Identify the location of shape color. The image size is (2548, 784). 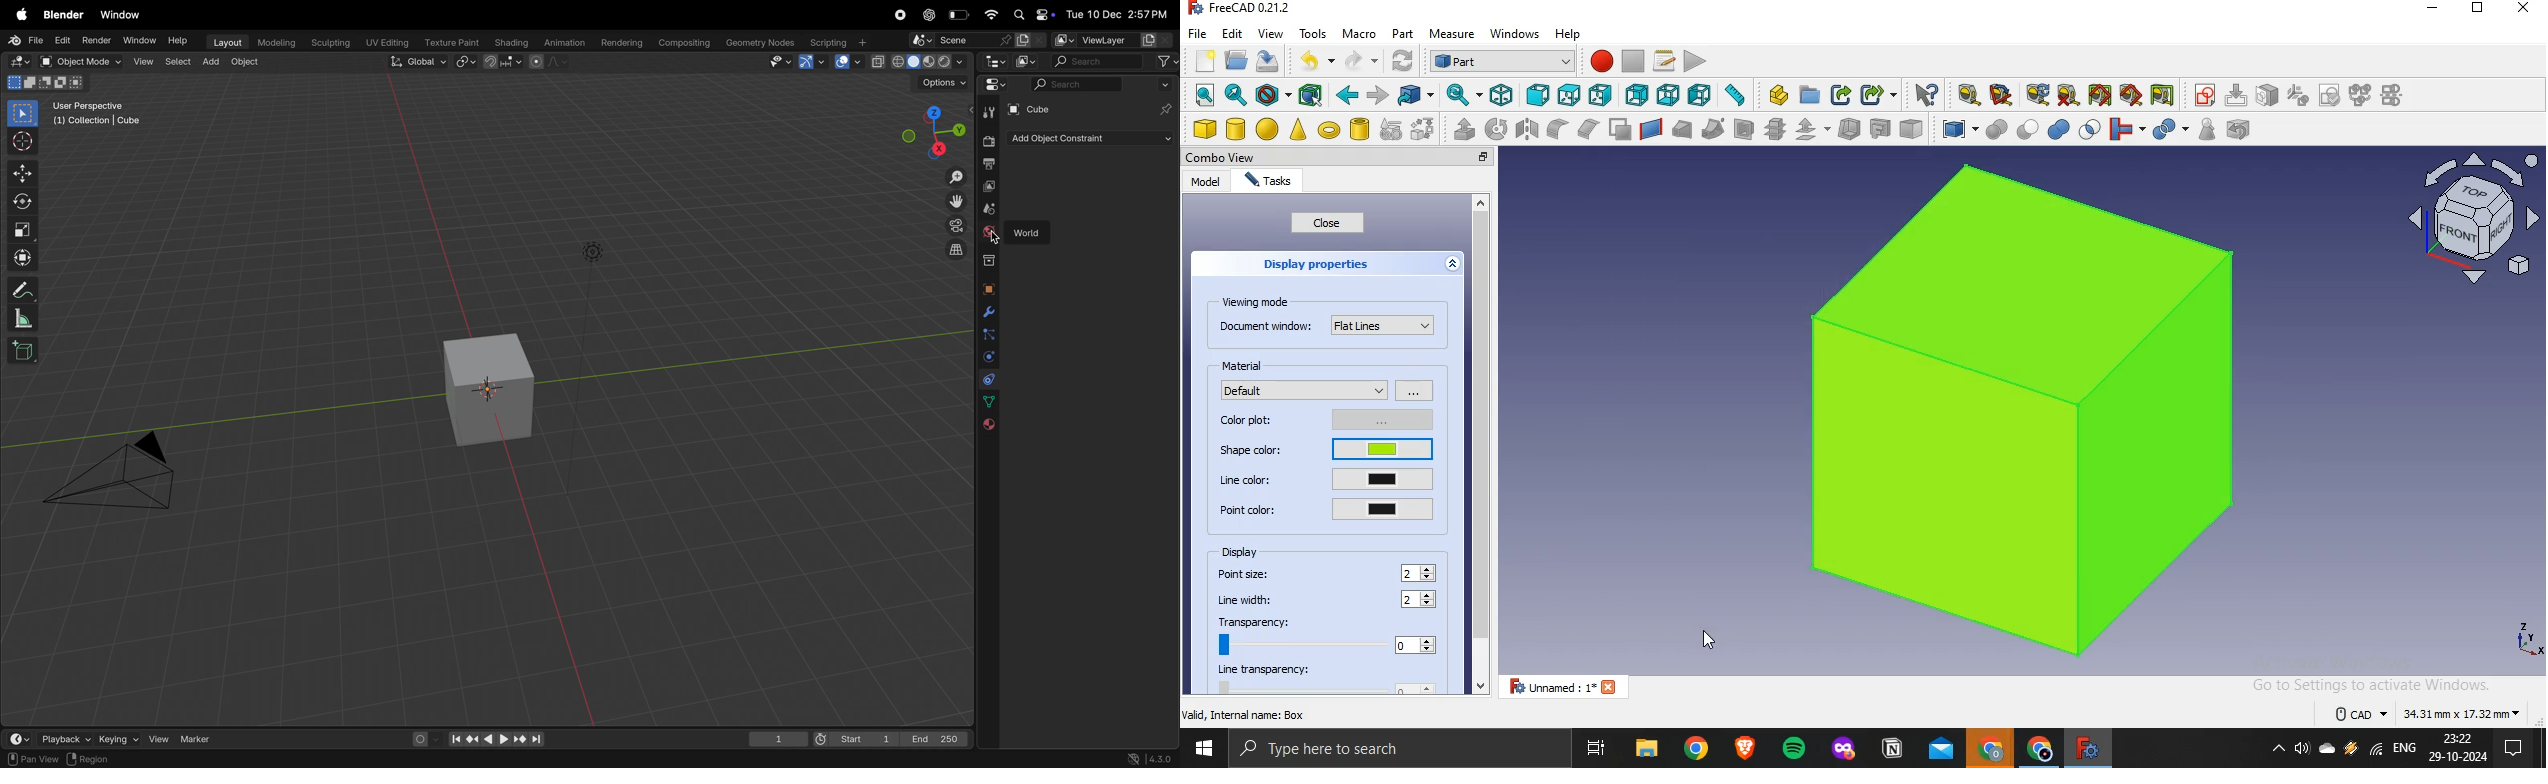
(1321, 451).